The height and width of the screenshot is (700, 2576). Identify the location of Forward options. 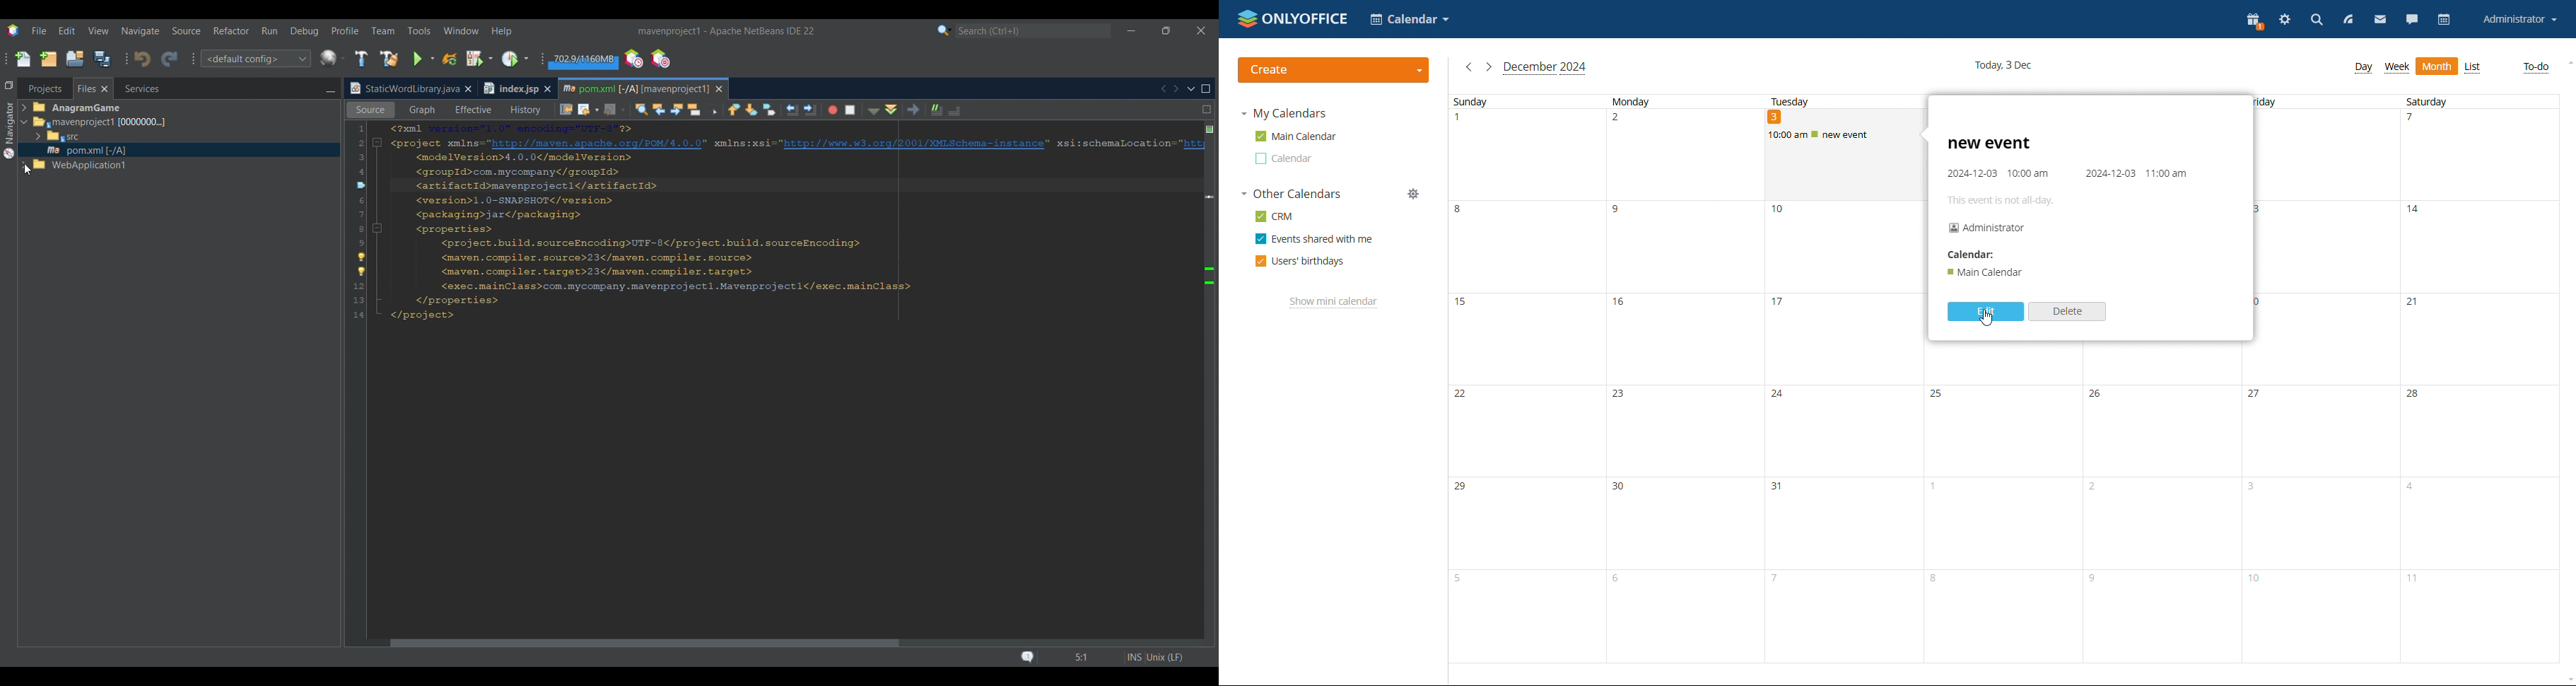
(611, 109).